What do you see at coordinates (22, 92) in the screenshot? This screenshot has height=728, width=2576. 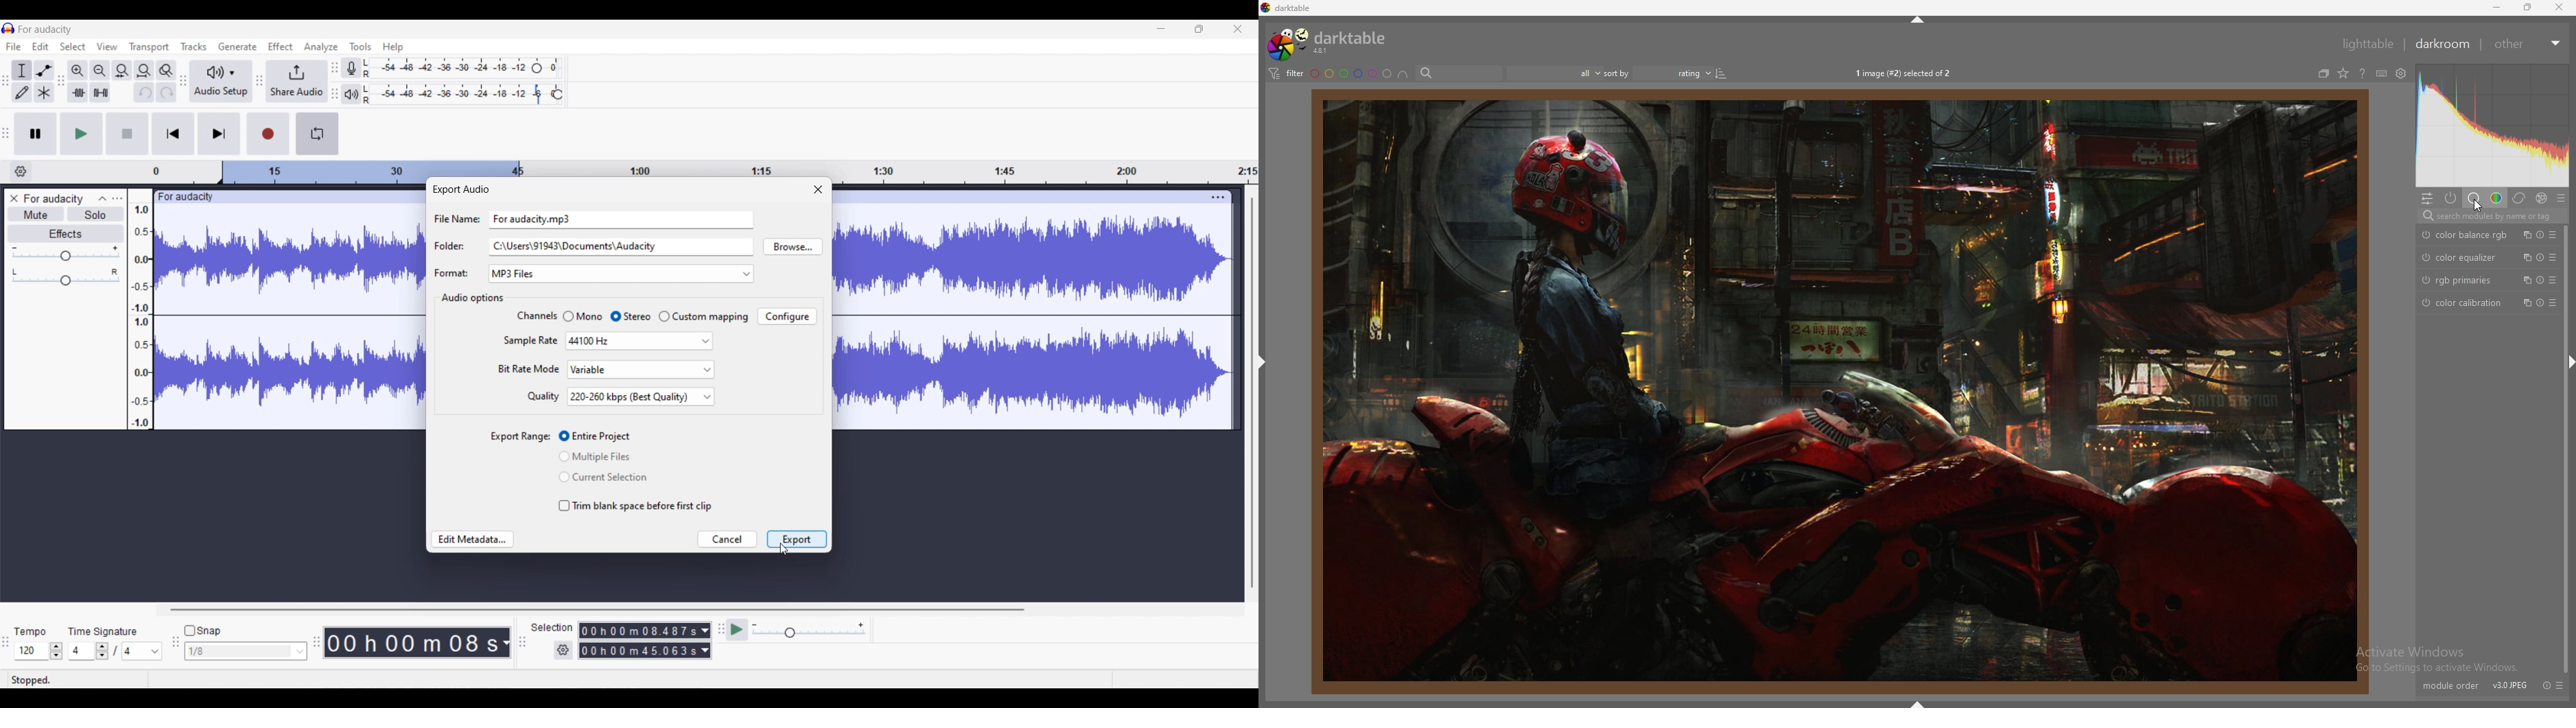 I see `Draw tool` at bounding box center [22, 92].